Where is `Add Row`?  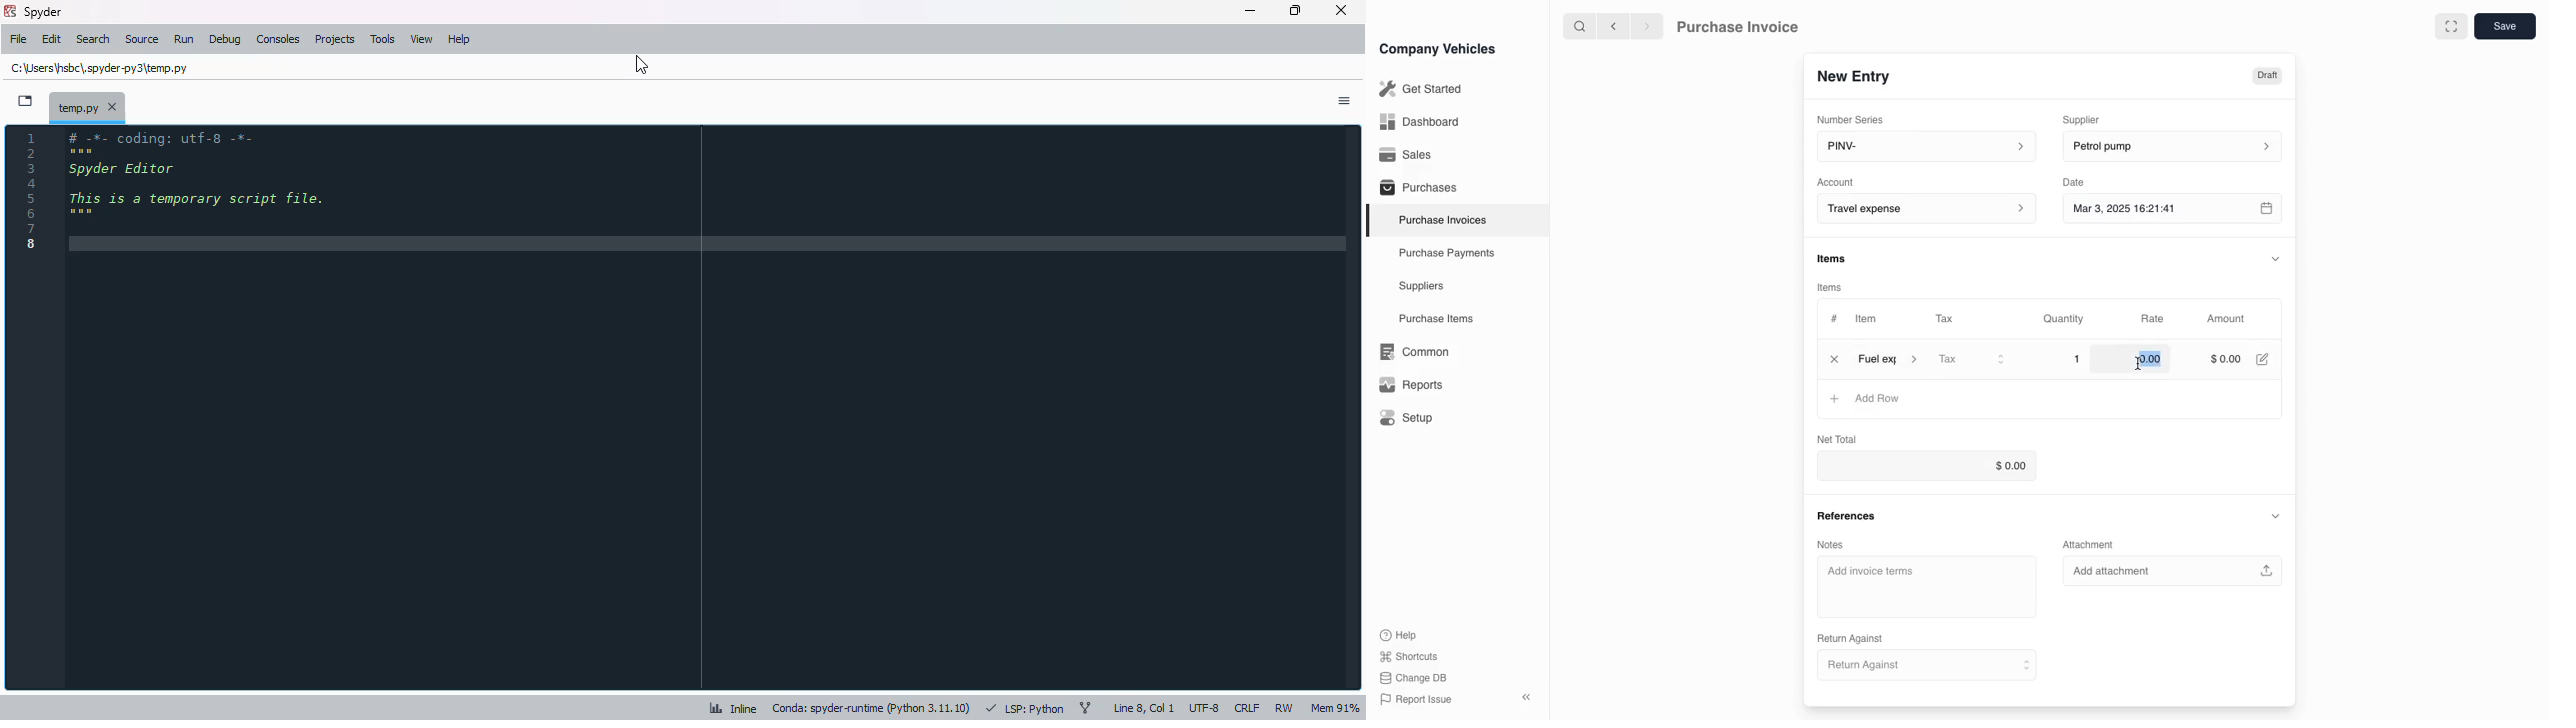 Add Row is located at coordinates (1864, 399).